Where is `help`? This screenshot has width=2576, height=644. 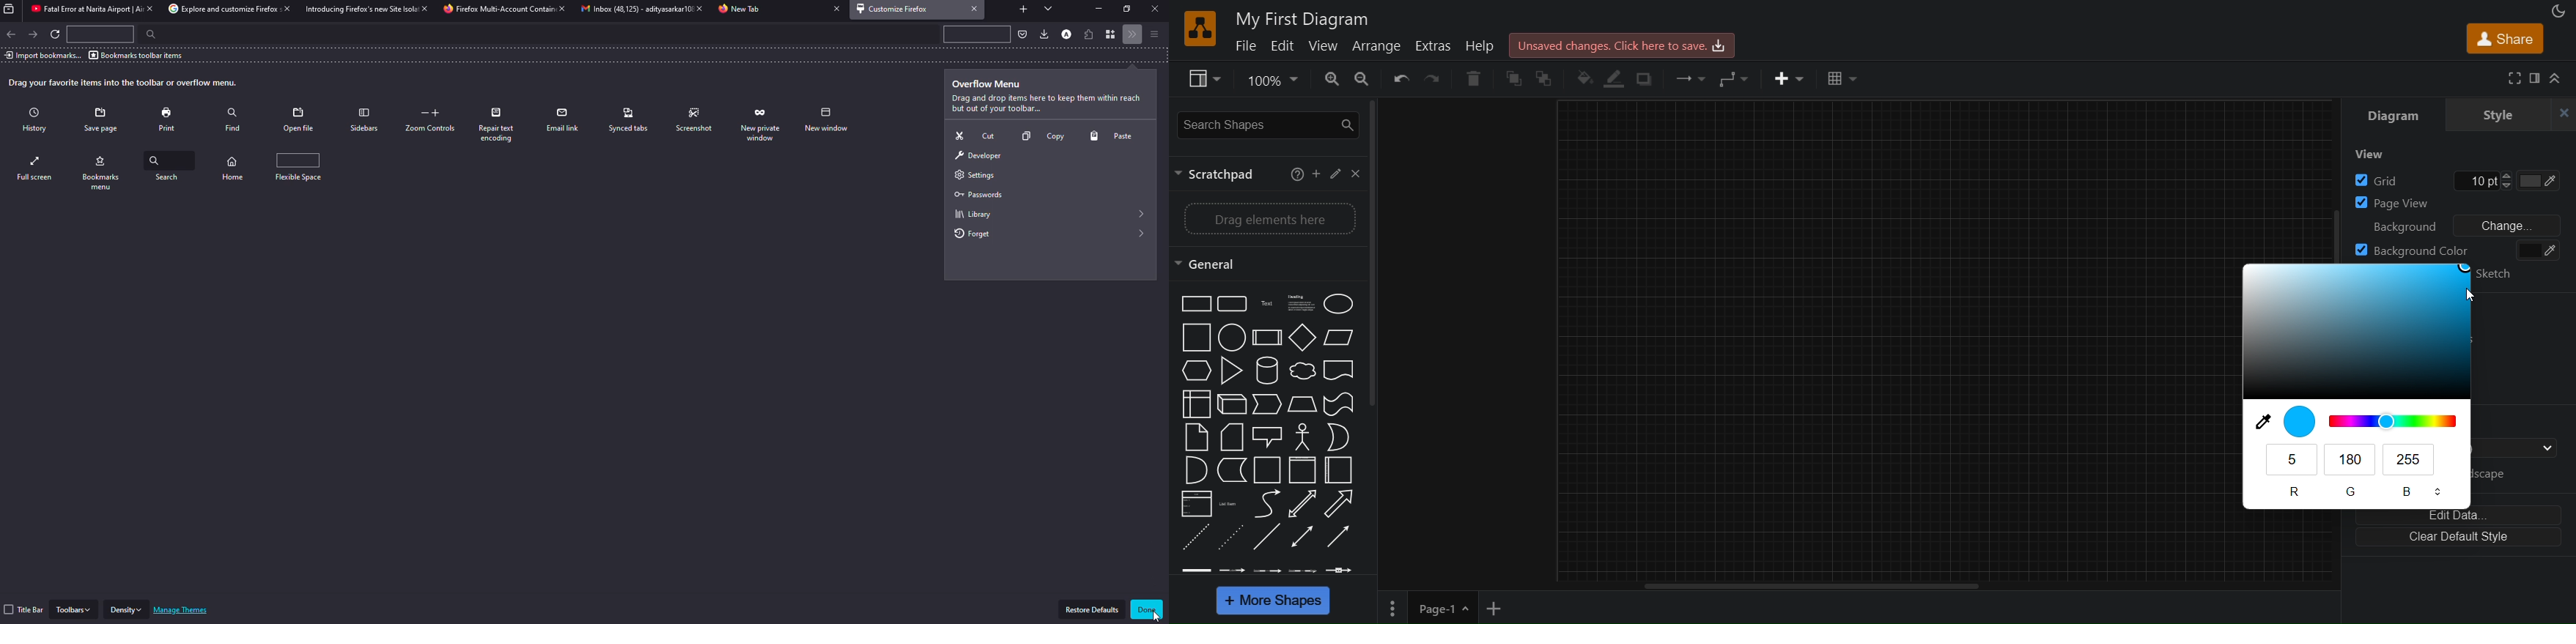
help is located at coordinates (1296, 176).